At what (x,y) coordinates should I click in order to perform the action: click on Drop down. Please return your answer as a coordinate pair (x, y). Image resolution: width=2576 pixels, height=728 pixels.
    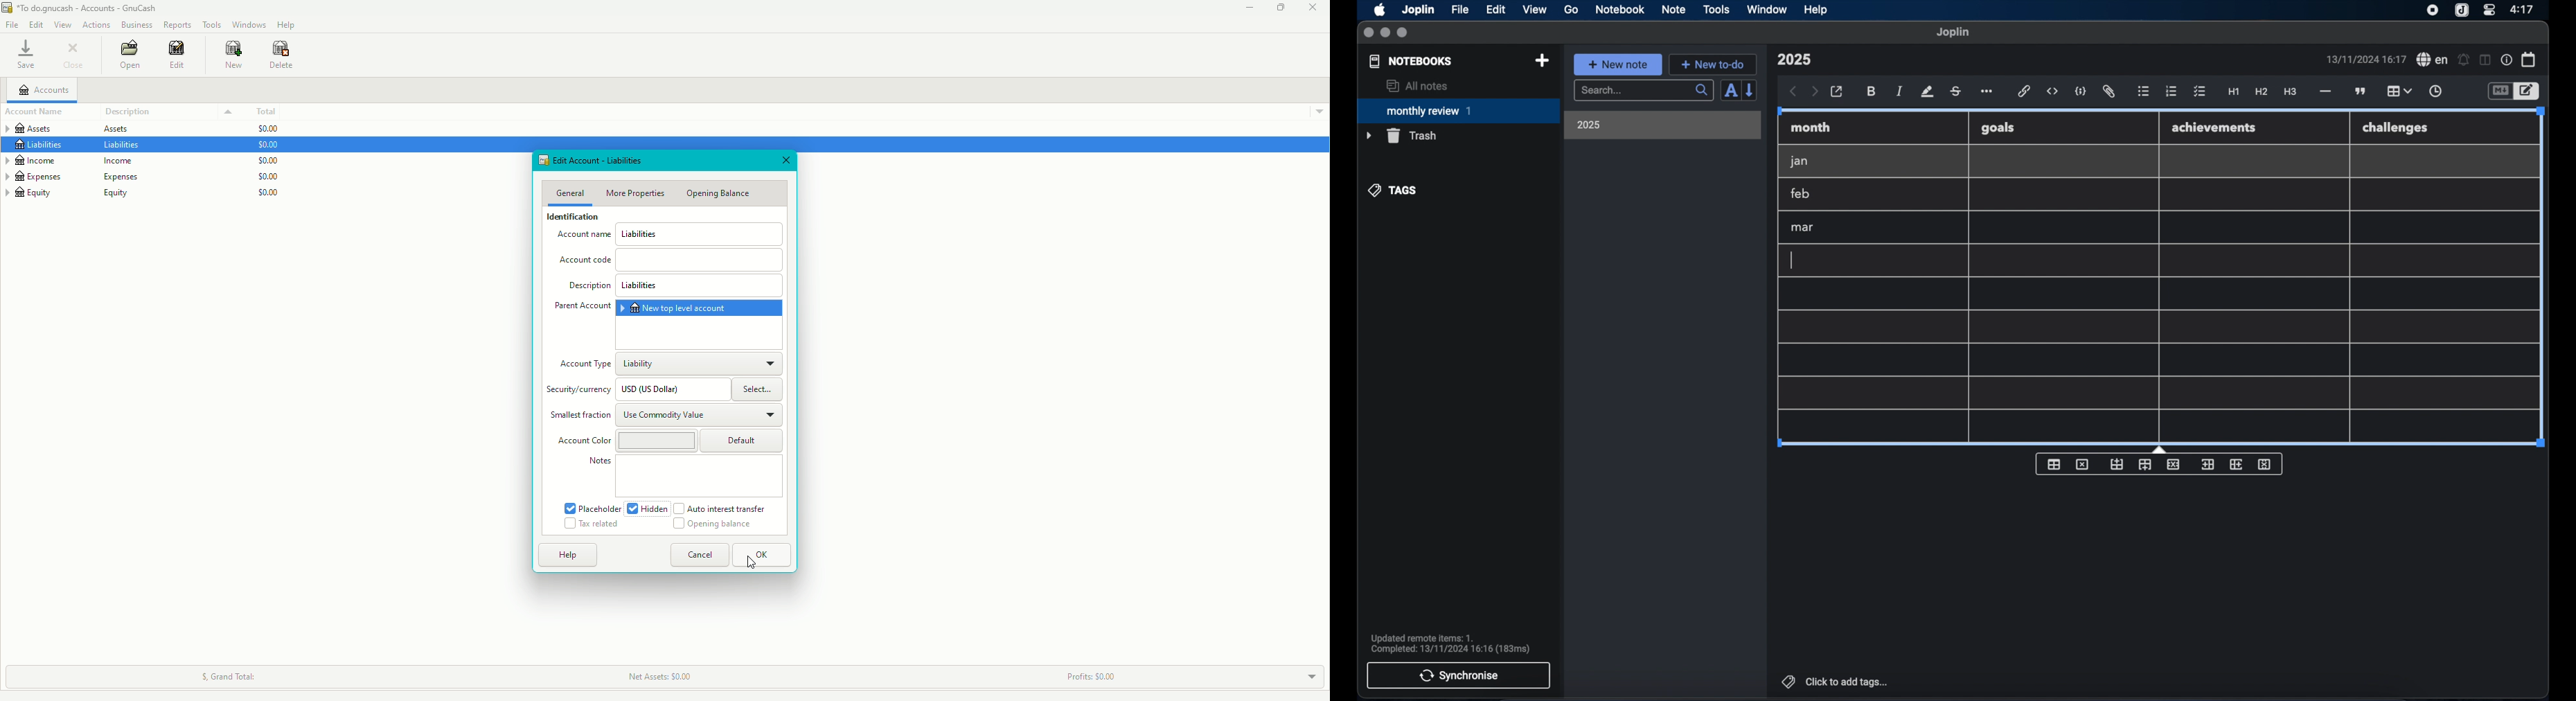
    Looking at the image, I should click on (1308, 675).